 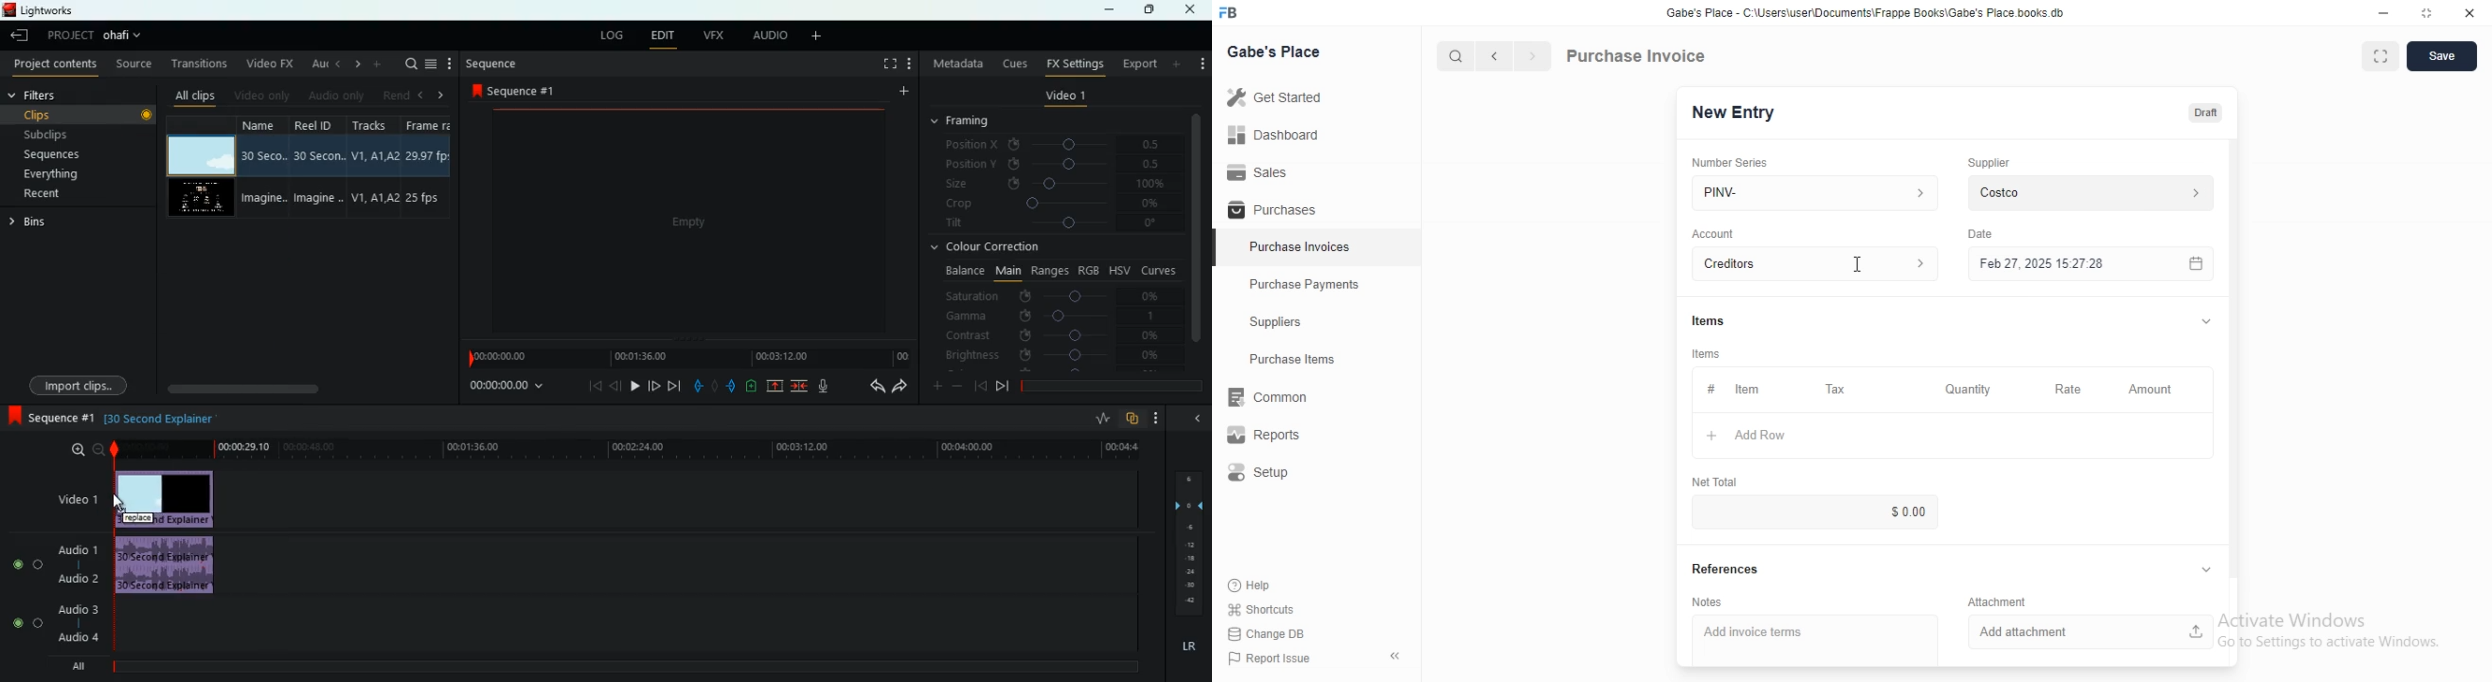 I want to click on Report Issue, so click(x=1270, y=658).